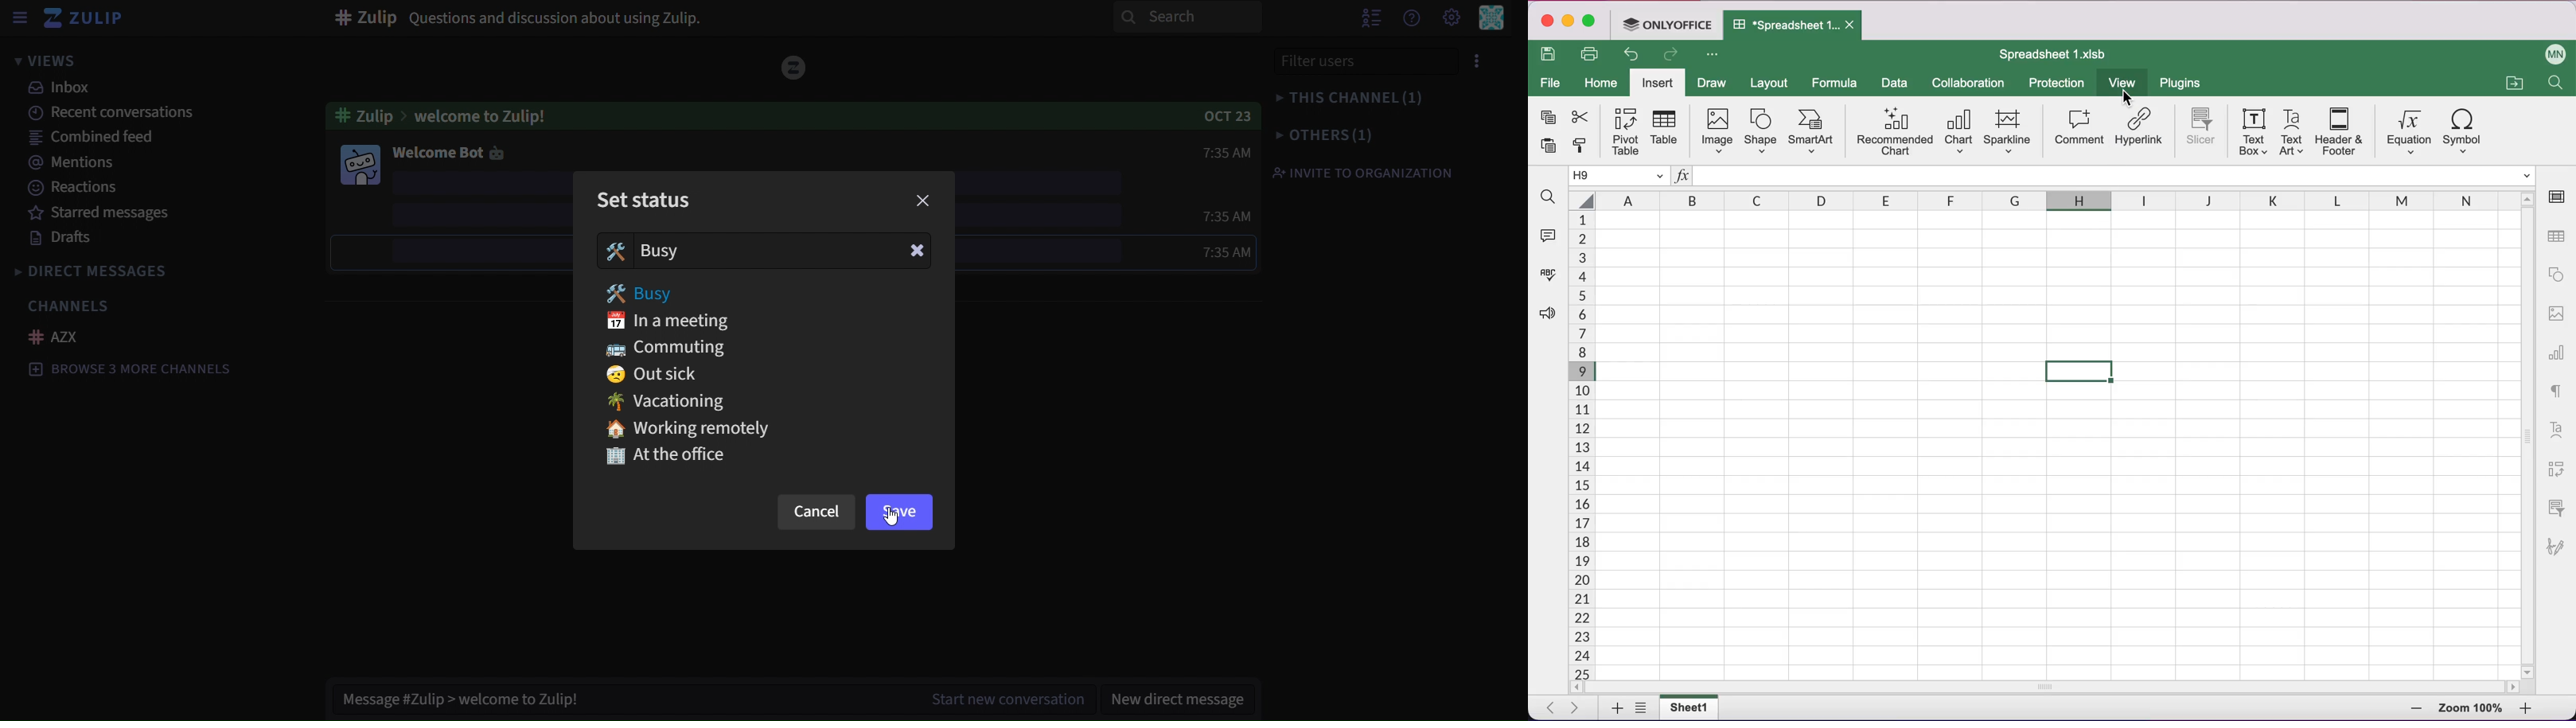  I want to click on spell checking, so click(1551, 272).